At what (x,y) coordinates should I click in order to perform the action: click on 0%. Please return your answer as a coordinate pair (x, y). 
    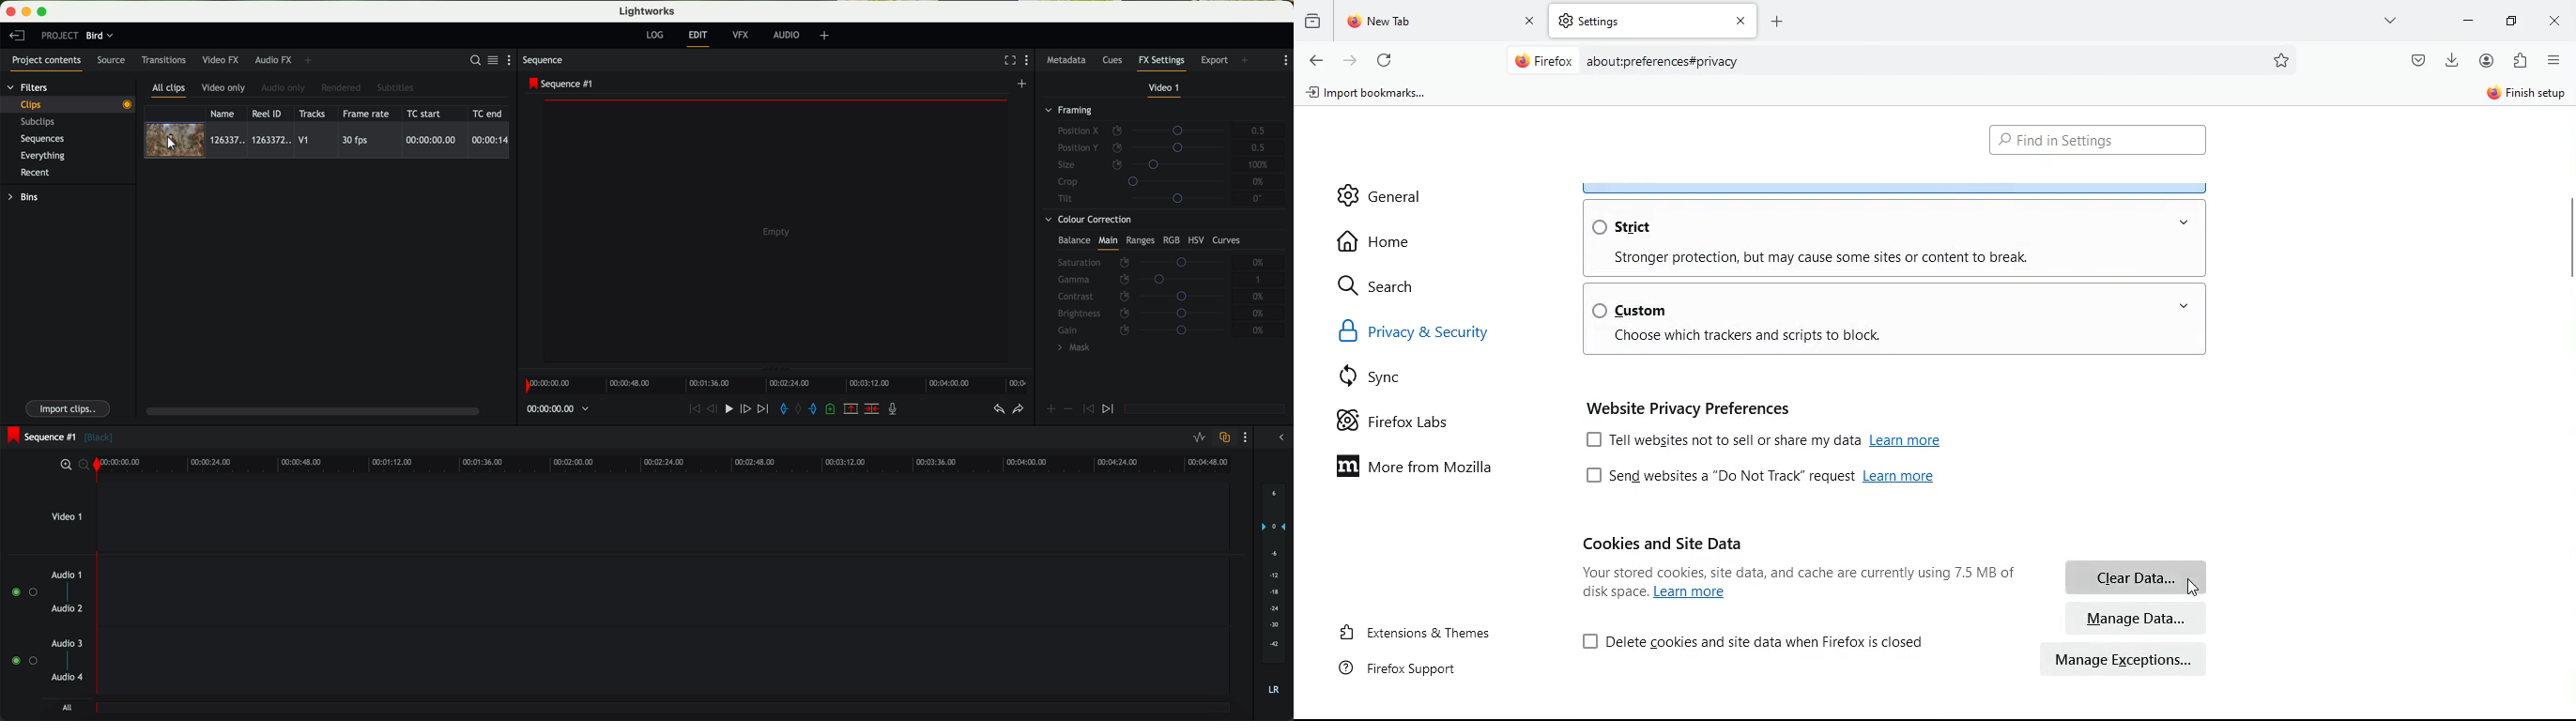
    Looking at the image, I should click on (1259, 312).